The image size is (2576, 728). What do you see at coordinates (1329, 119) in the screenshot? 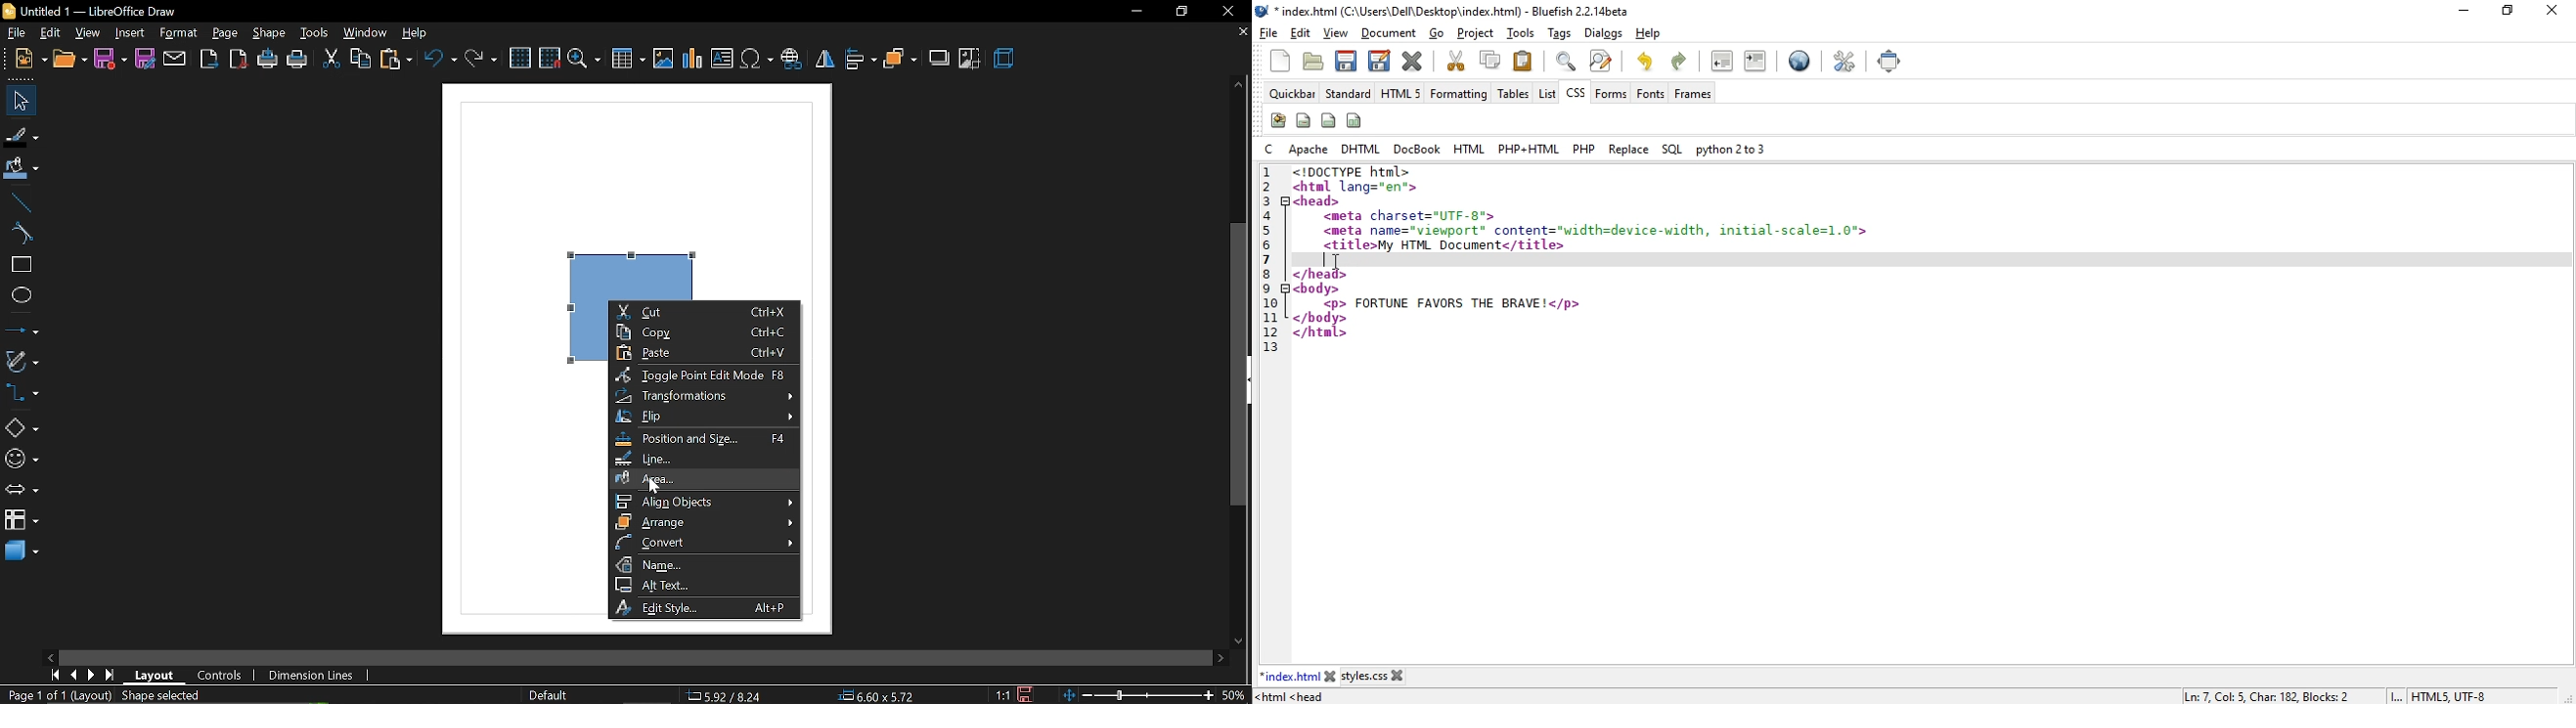
I see `div` at bounding box center [1329, 119].